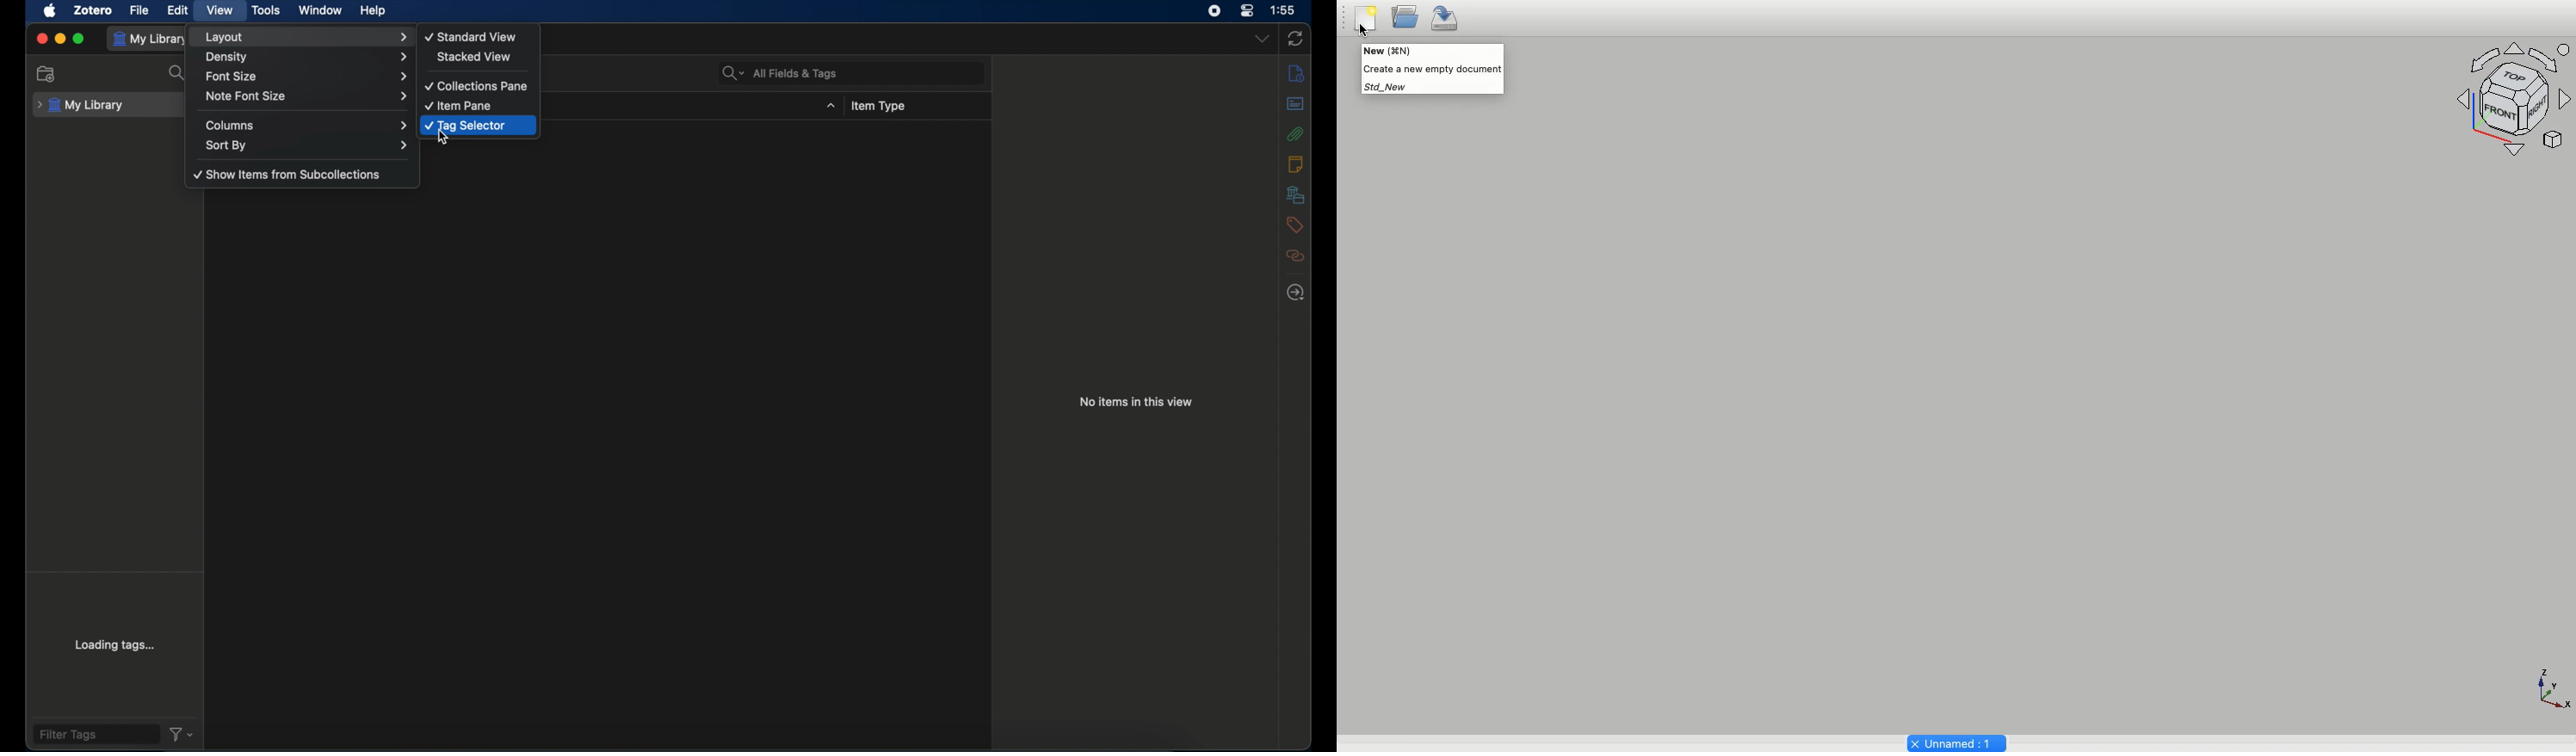 This screenshot has height=756, width=2576. I want to click on show items from subcolelctions, so click(288, 175).